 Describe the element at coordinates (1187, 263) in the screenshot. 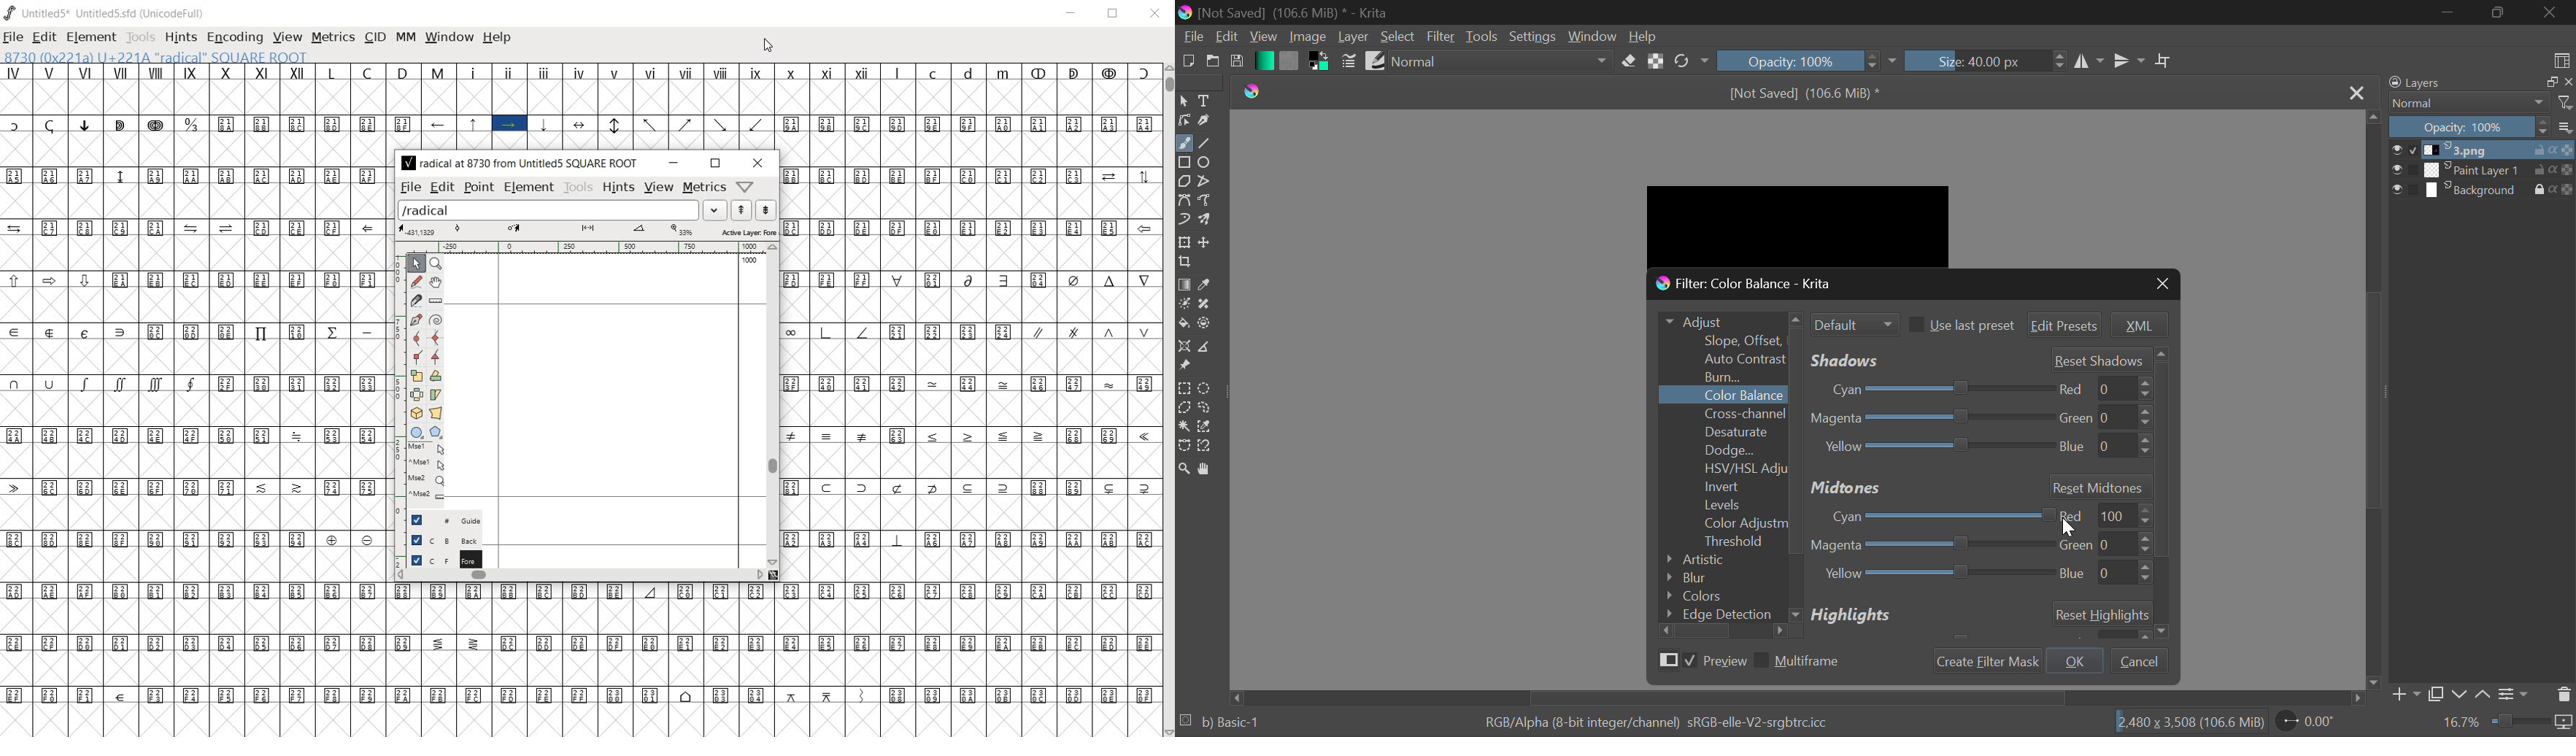

I see `Crop` at that location.